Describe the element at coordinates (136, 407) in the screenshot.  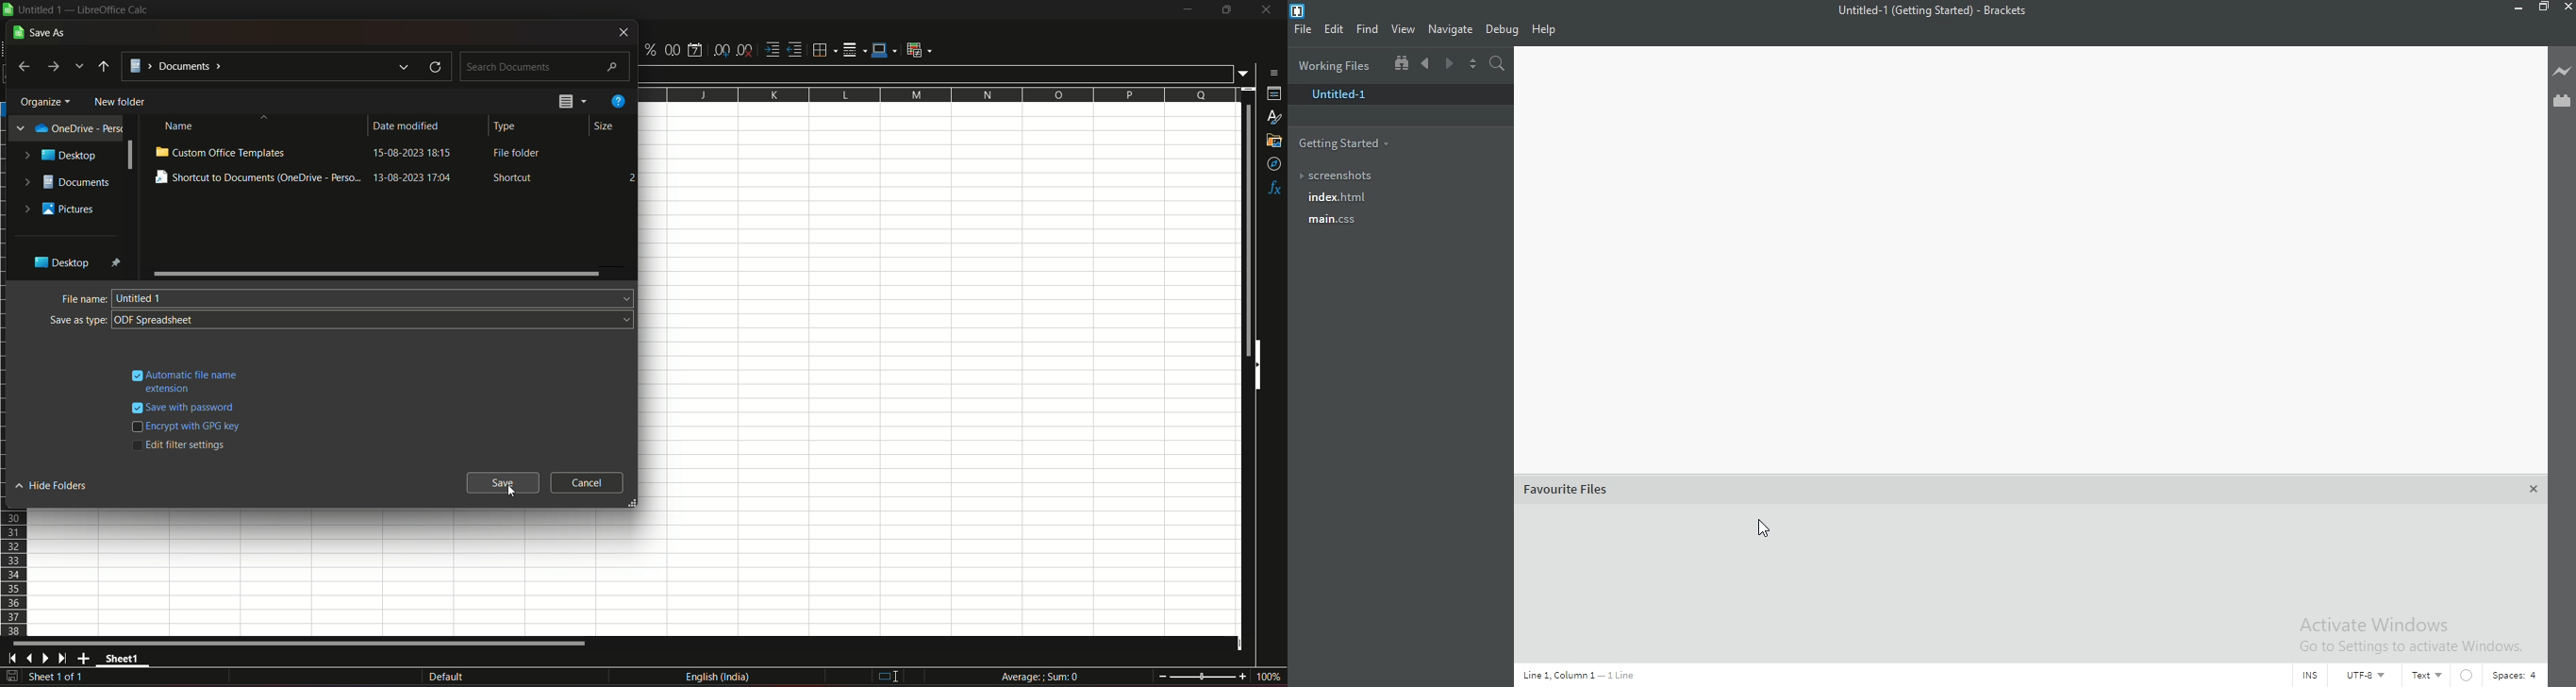
I see `enable checkbox` at that location.